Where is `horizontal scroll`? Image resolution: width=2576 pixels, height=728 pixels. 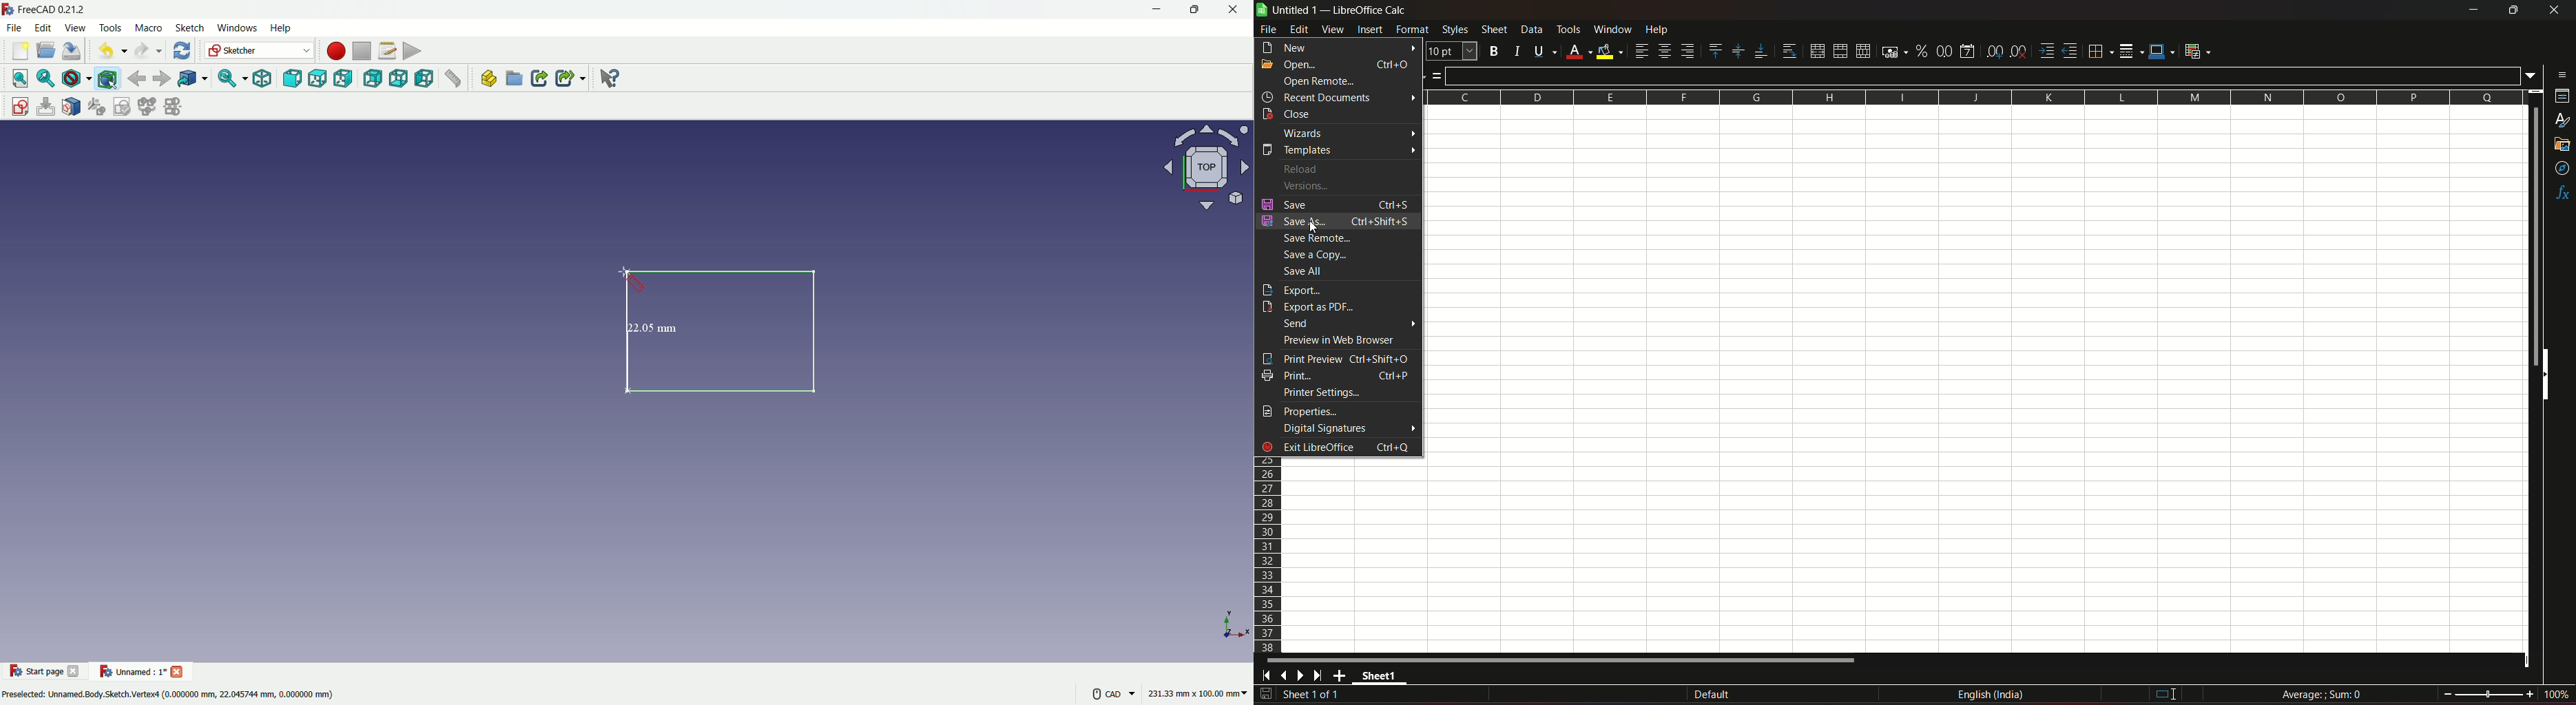 horizontal scroll is located at coordinates (1565, 660).